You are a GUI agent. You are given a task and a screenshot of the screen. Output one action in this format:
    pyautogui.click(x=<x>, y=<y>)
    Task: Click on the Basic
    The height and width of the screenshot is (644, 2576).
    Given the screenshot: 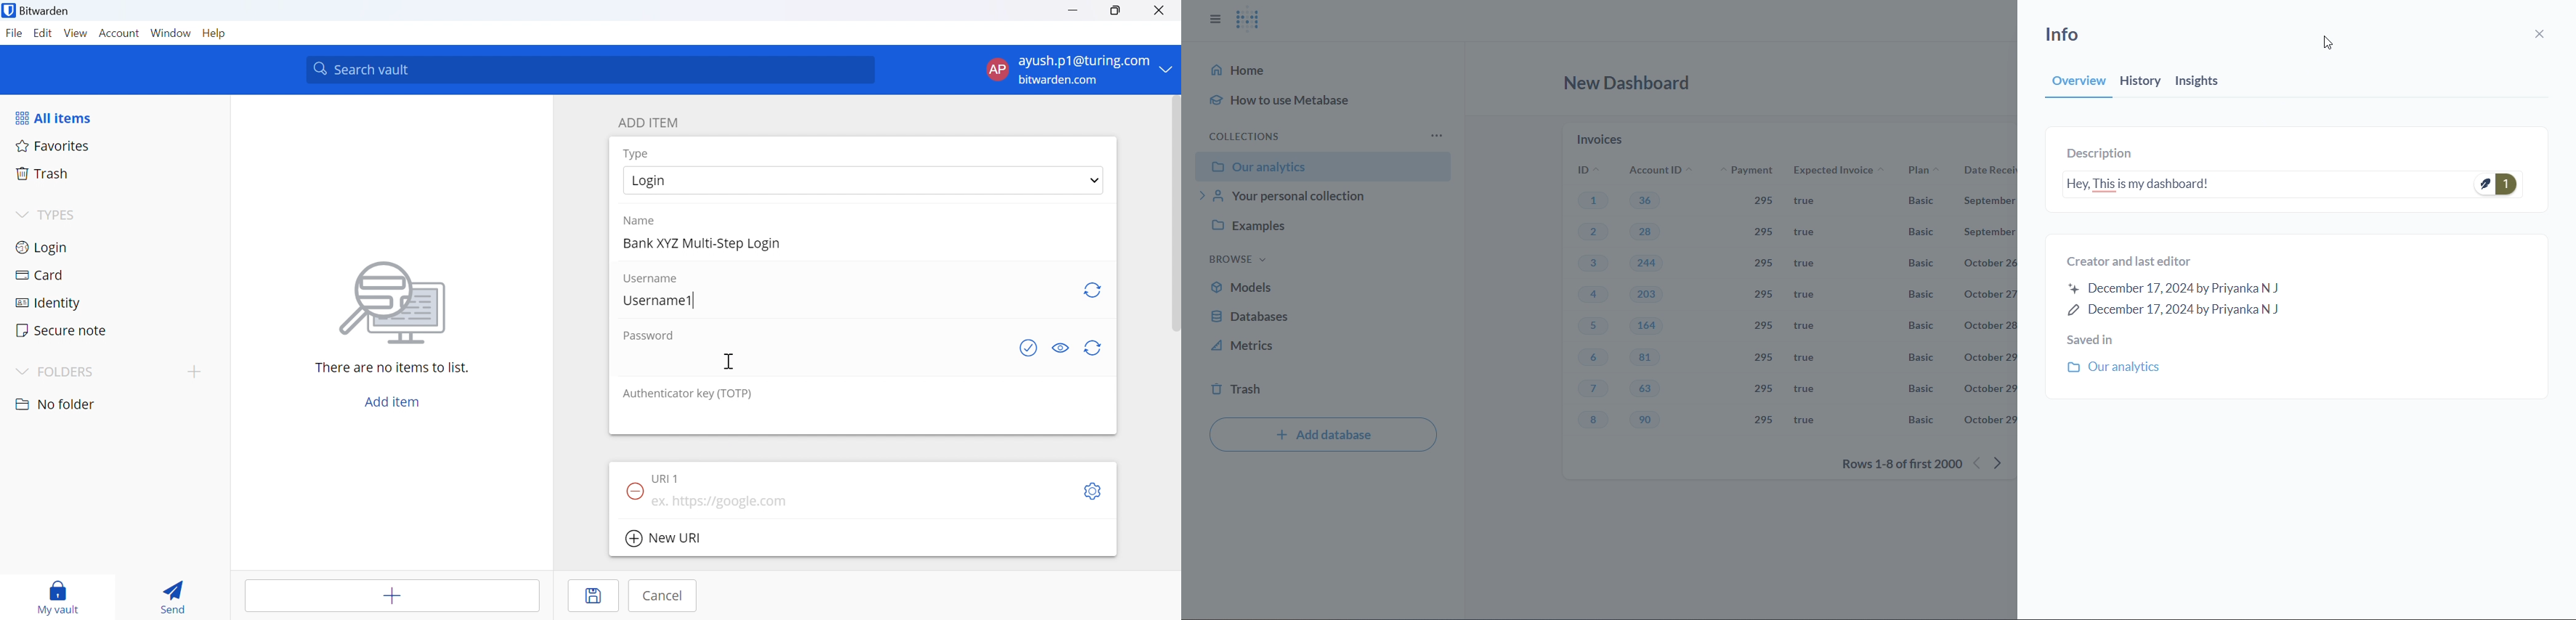 What is the action you would take?
    pyautogui.click(x=1917, y=267)
    